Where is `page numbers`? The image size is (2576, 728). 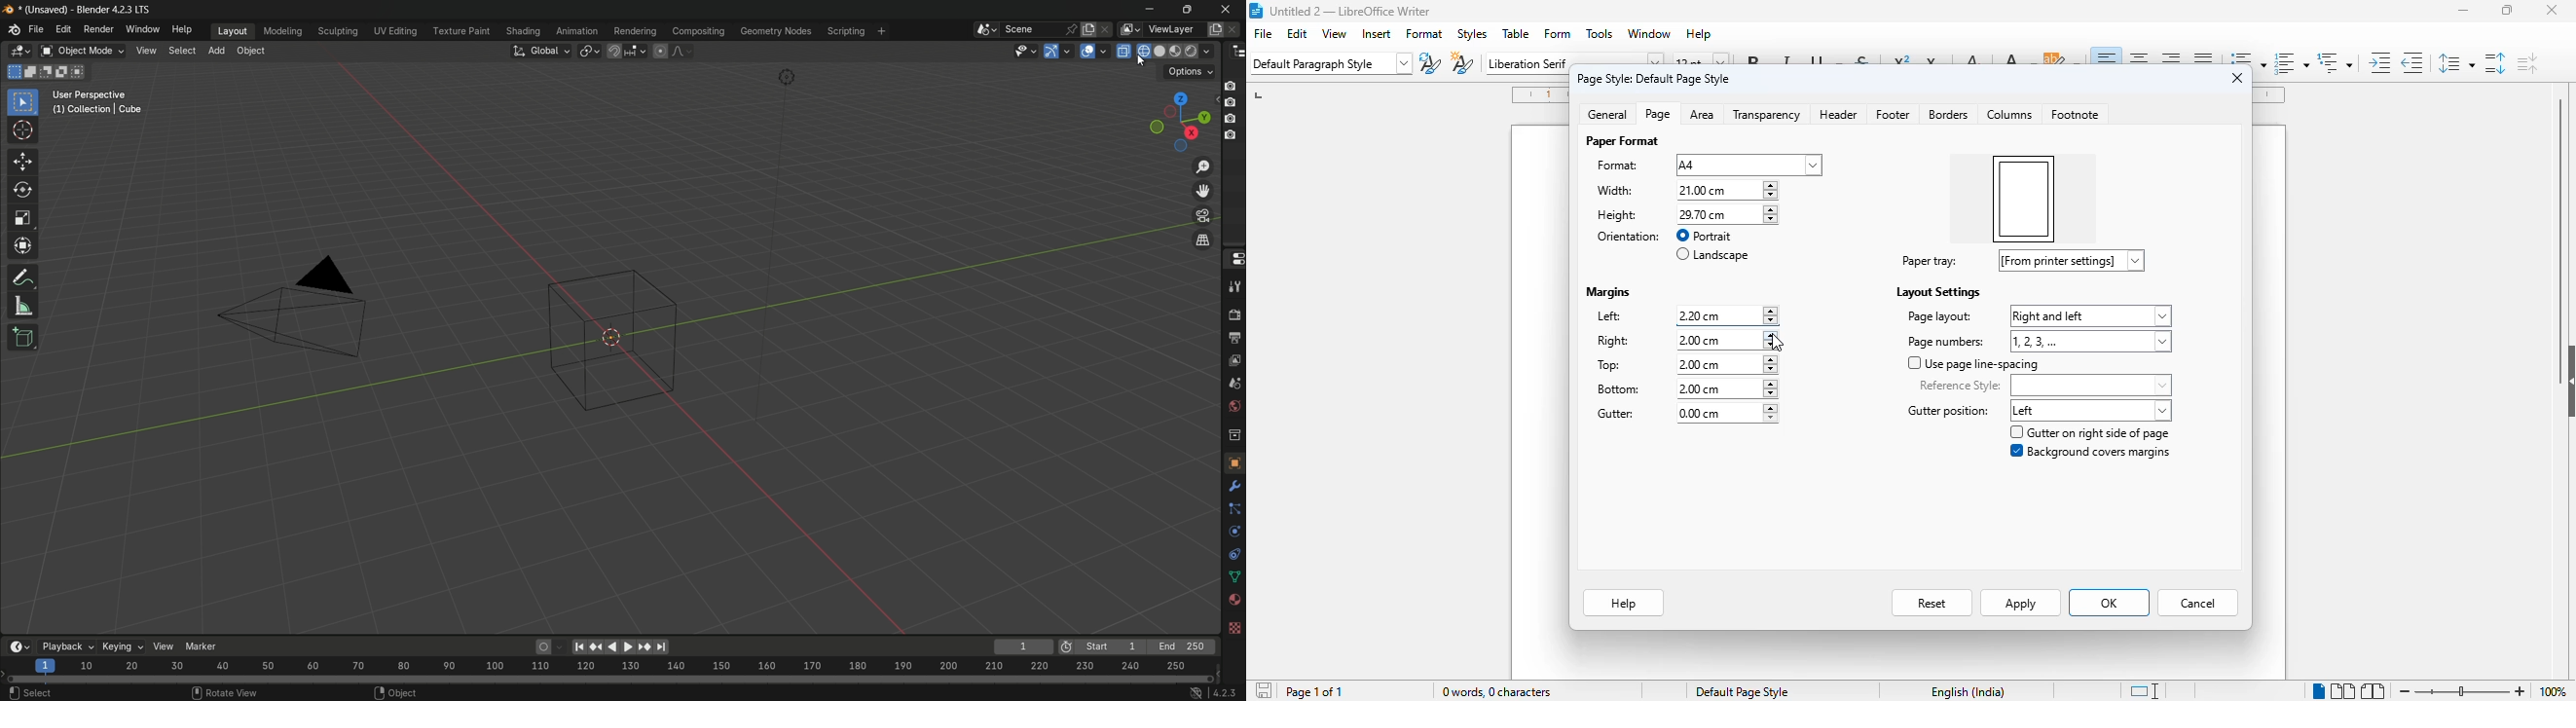 page numbers is located at coordinates (1948, 340).